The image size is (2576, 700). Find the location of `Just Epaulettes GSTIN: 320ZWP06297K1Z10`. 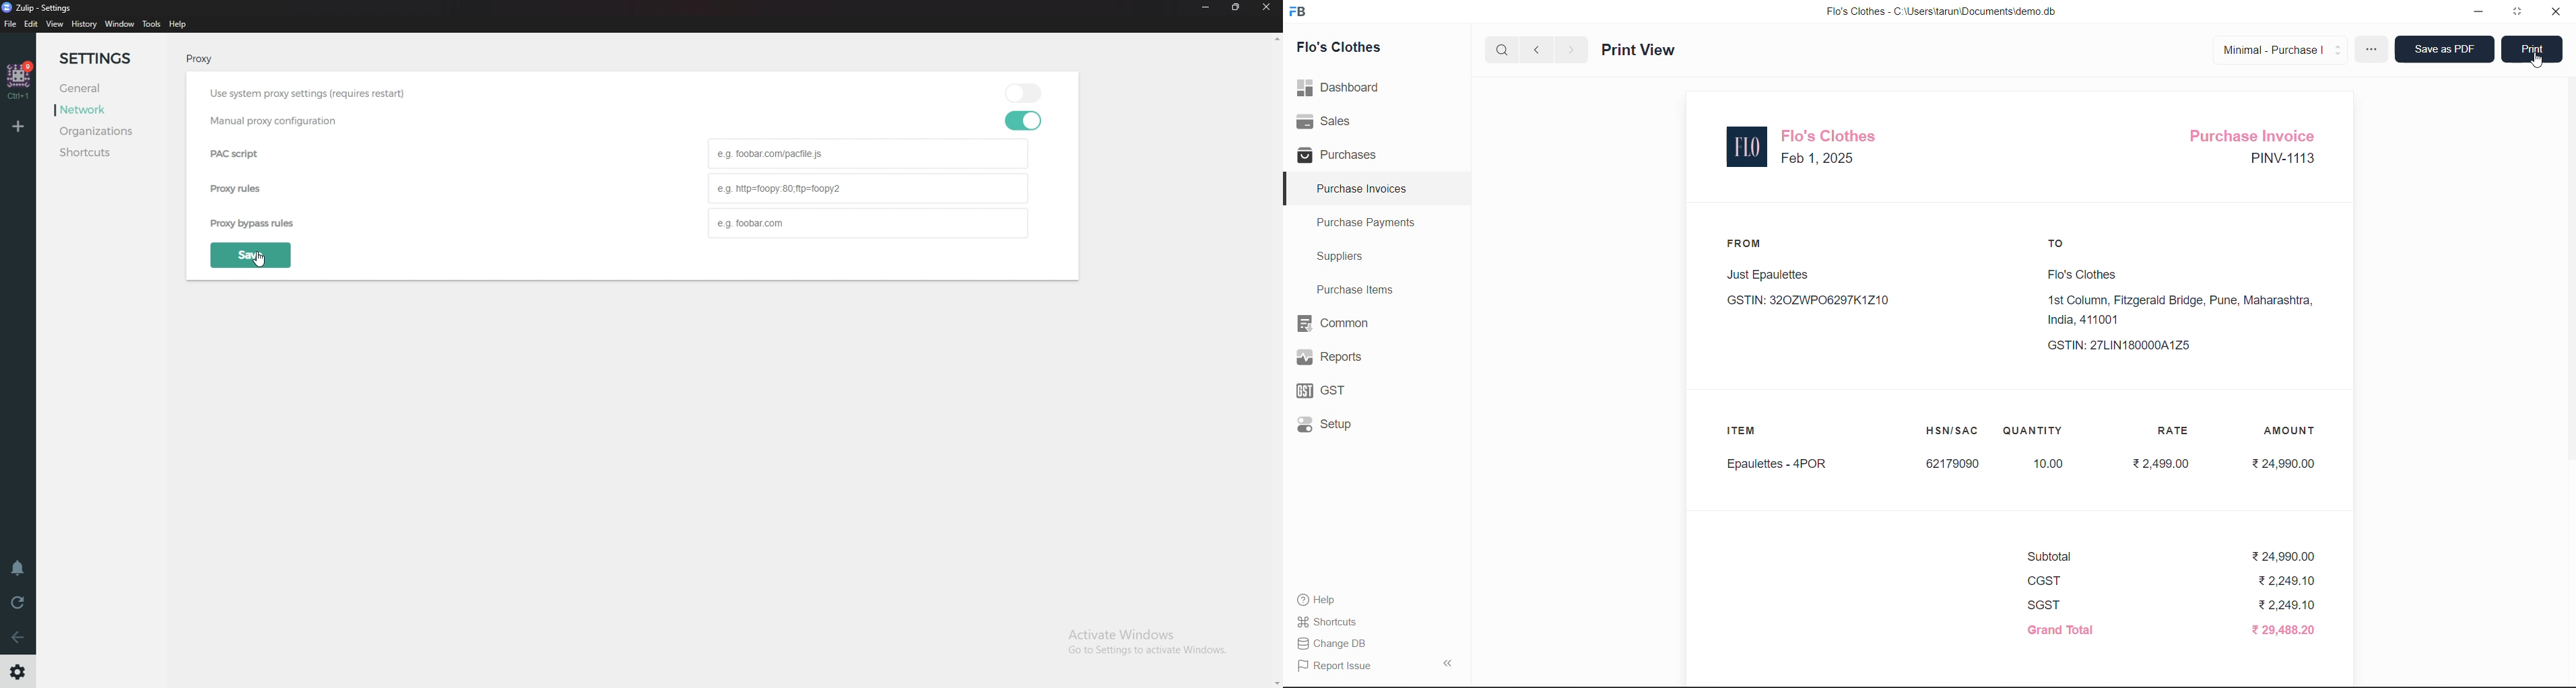

Just Epaulettes GSTIN: 320ZWP06297K1Z10 is located at coordinates (1812, 290).